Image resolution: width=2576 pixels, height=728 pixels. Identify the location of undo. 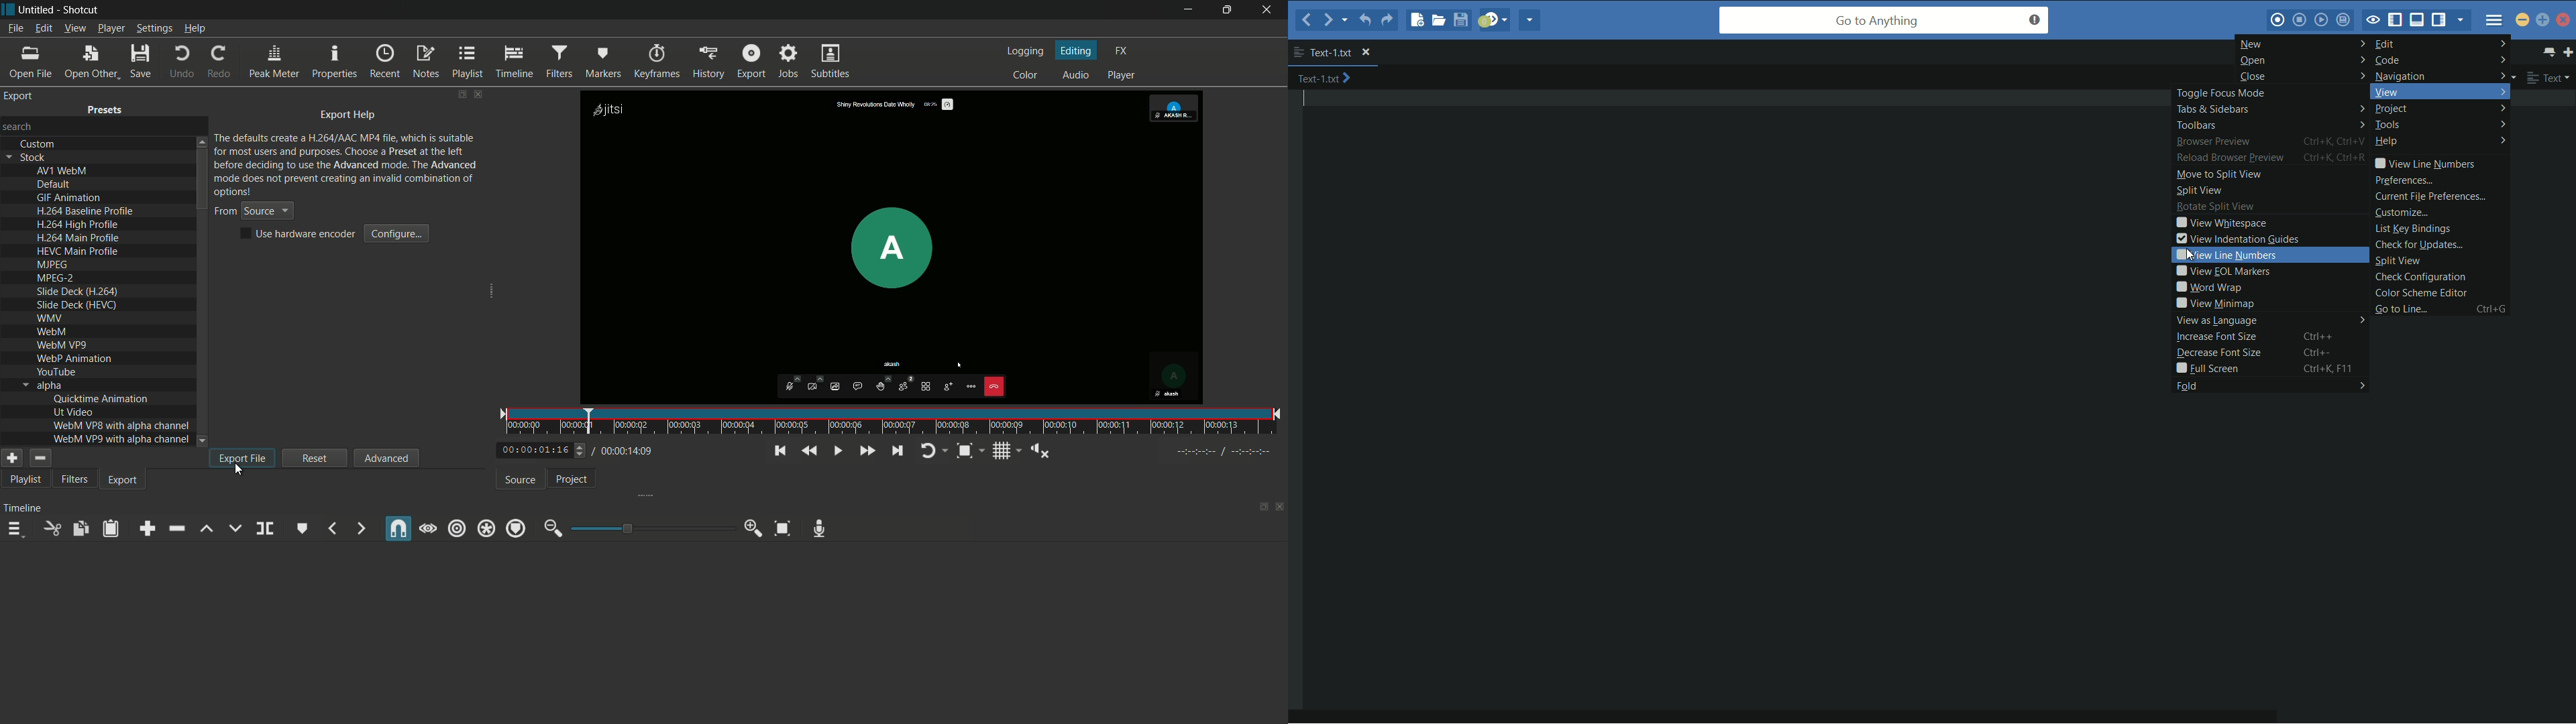
(1366, 20).